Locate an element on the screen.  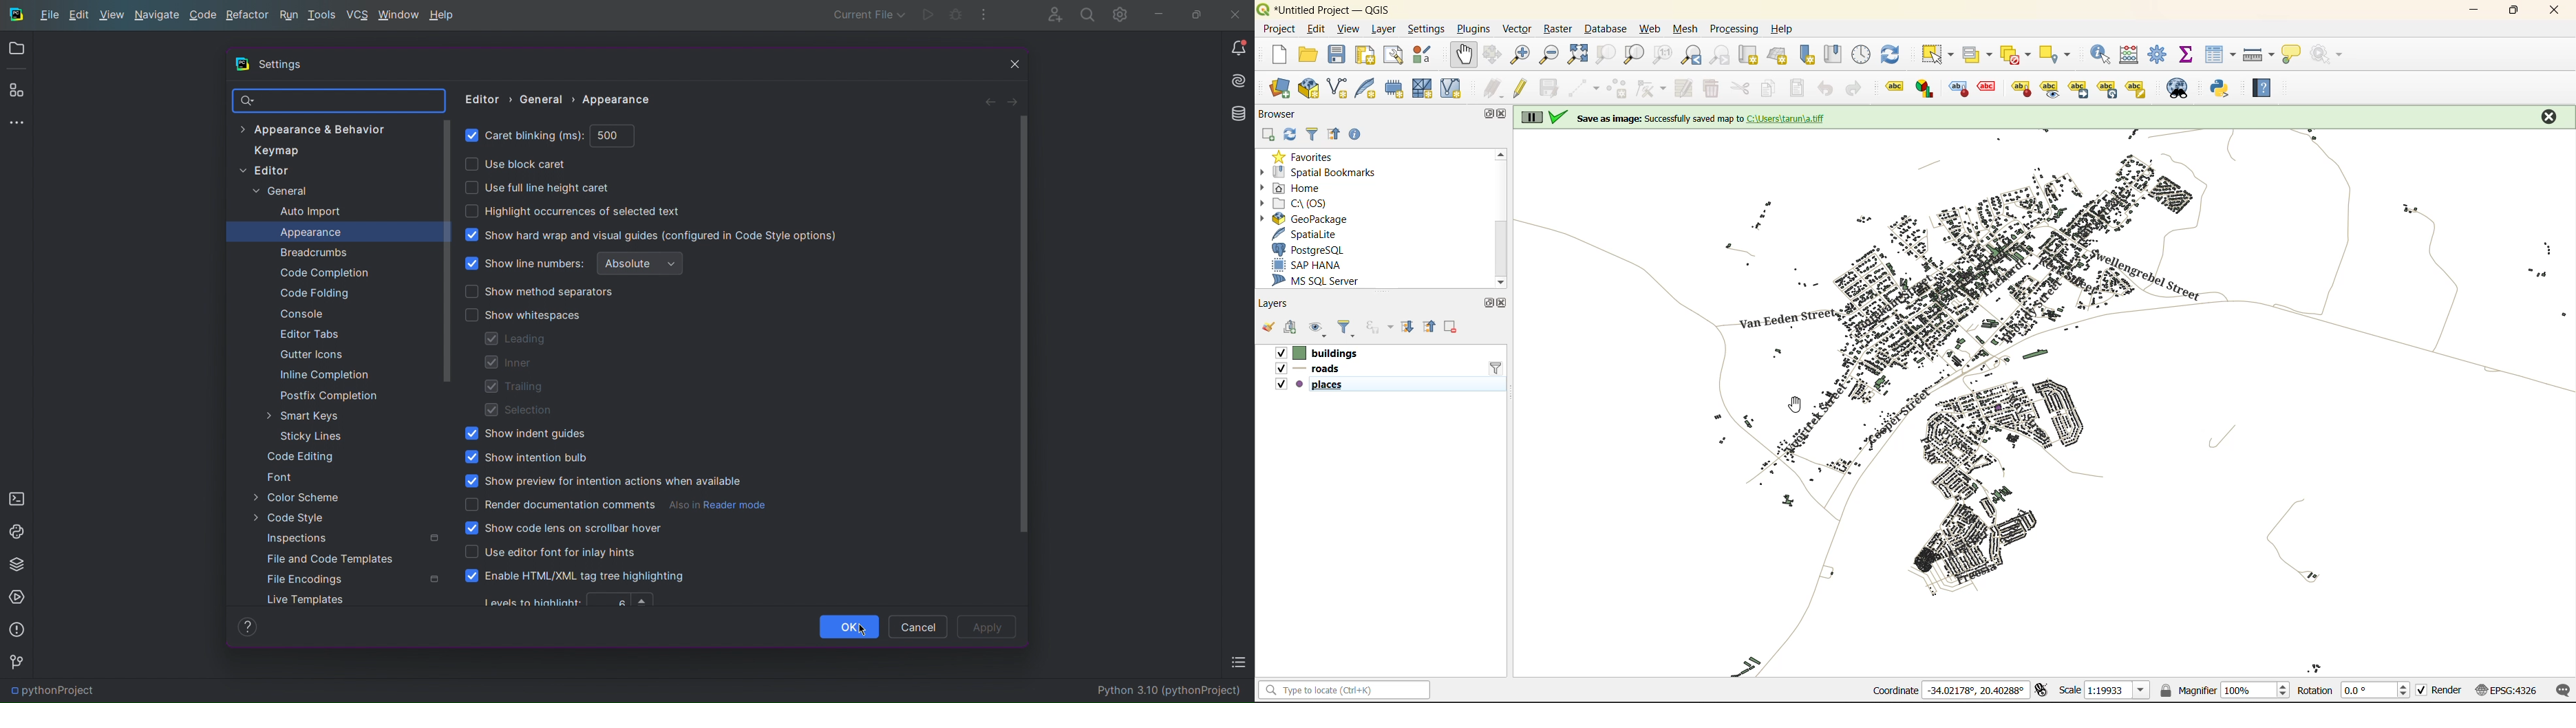
VCS is located at coordinates (358, 15).